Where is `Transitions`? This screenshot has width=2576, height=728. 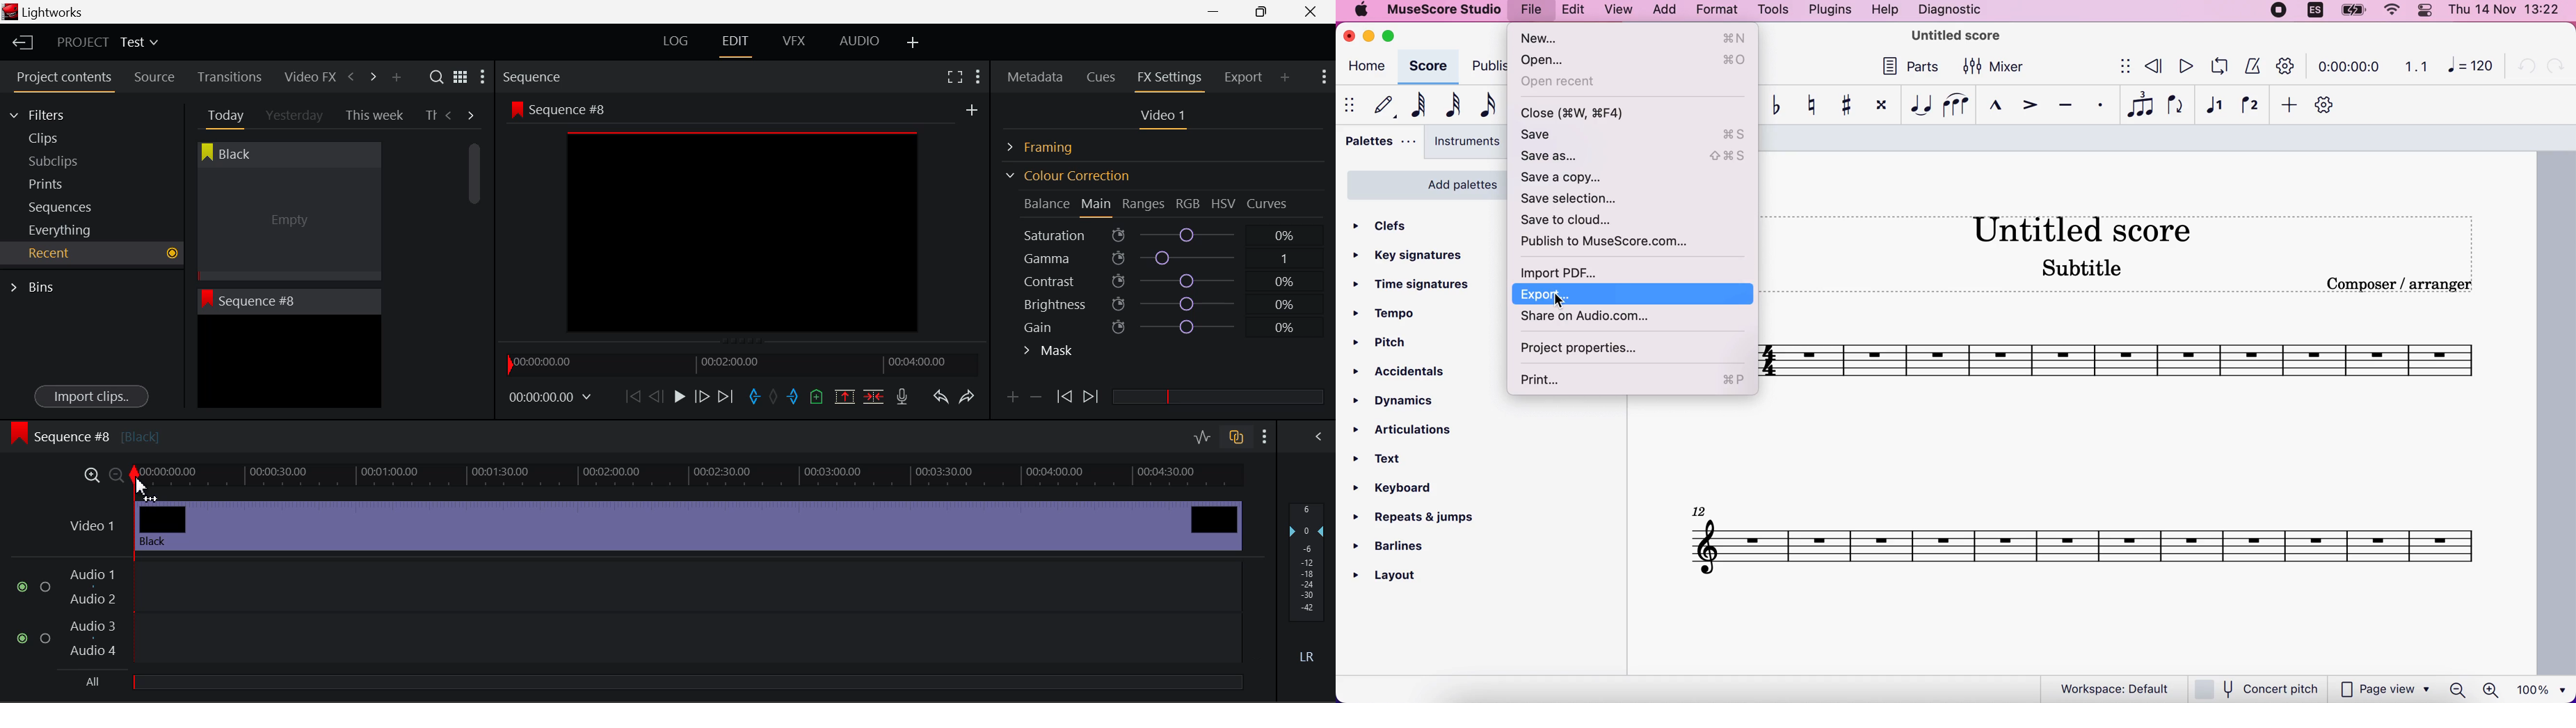 Transitions is located at coordinates (230, 77).